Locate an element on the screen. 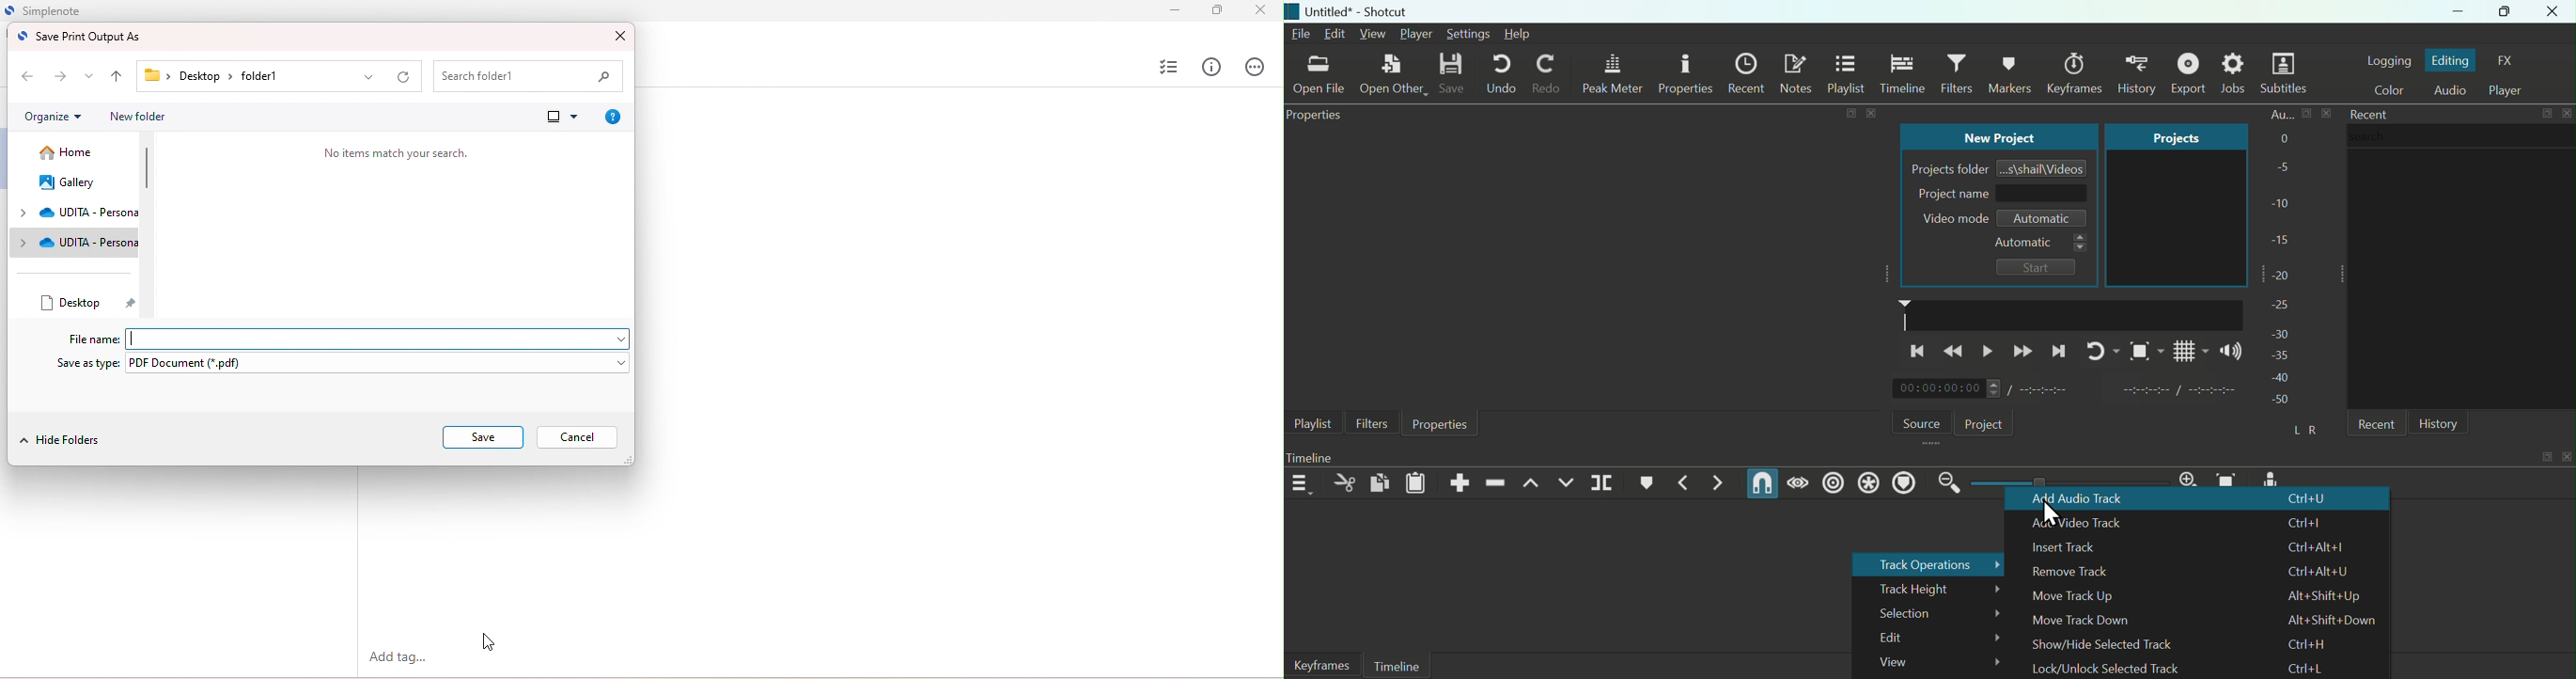 This screenshot has width=2576, height=700. Alt+Shift+Up is located at coordinates (2326, 597).